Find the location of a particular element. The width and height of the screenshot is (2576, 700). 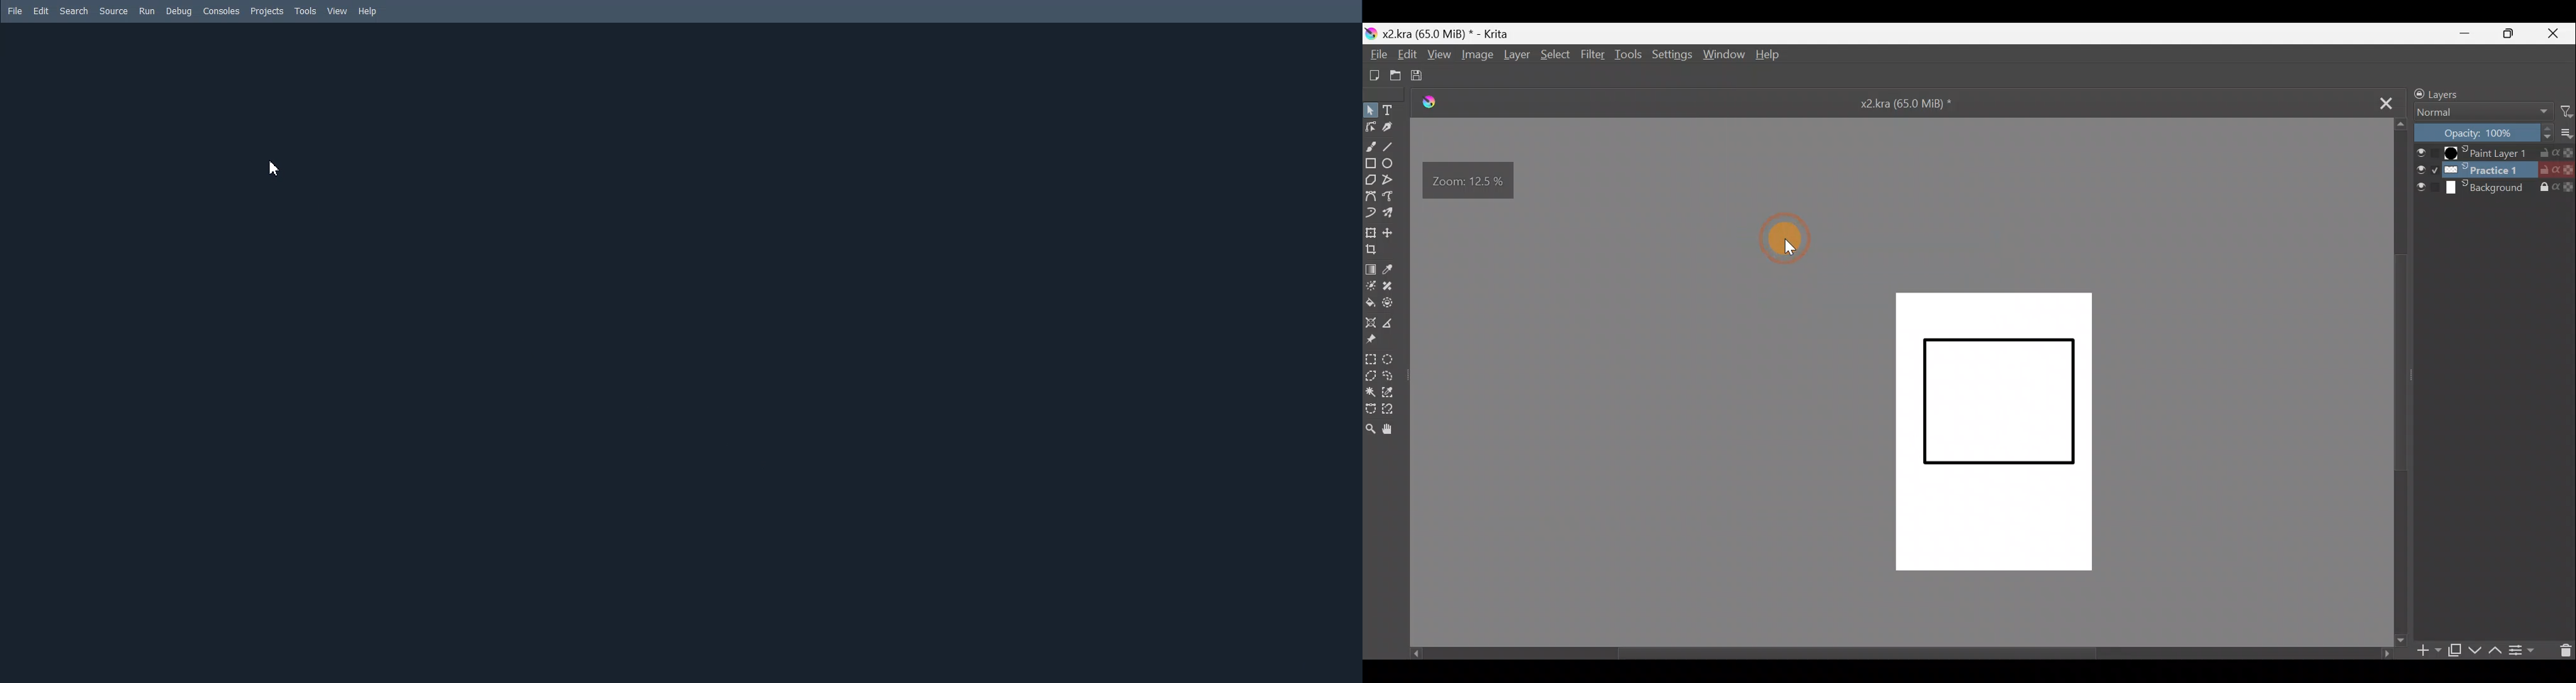

Image is located at coordinates (1476, 55).